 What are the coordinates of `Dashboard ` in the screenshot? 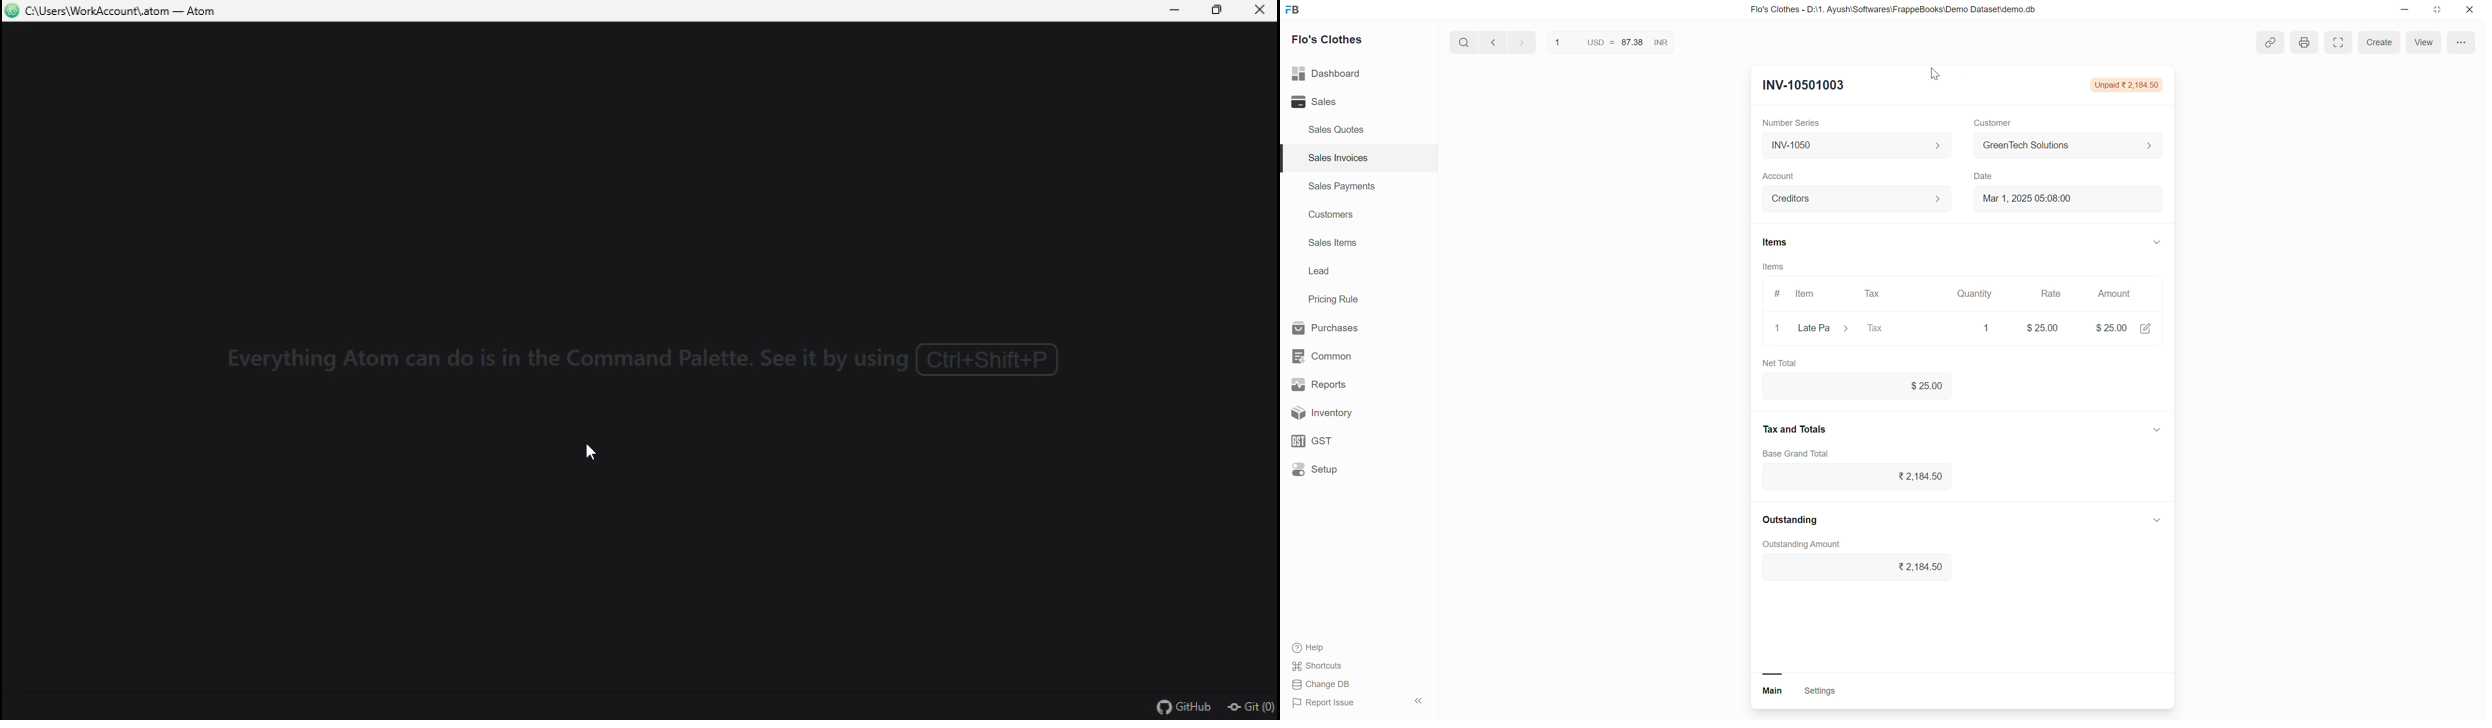 It's located at (1343, 74).